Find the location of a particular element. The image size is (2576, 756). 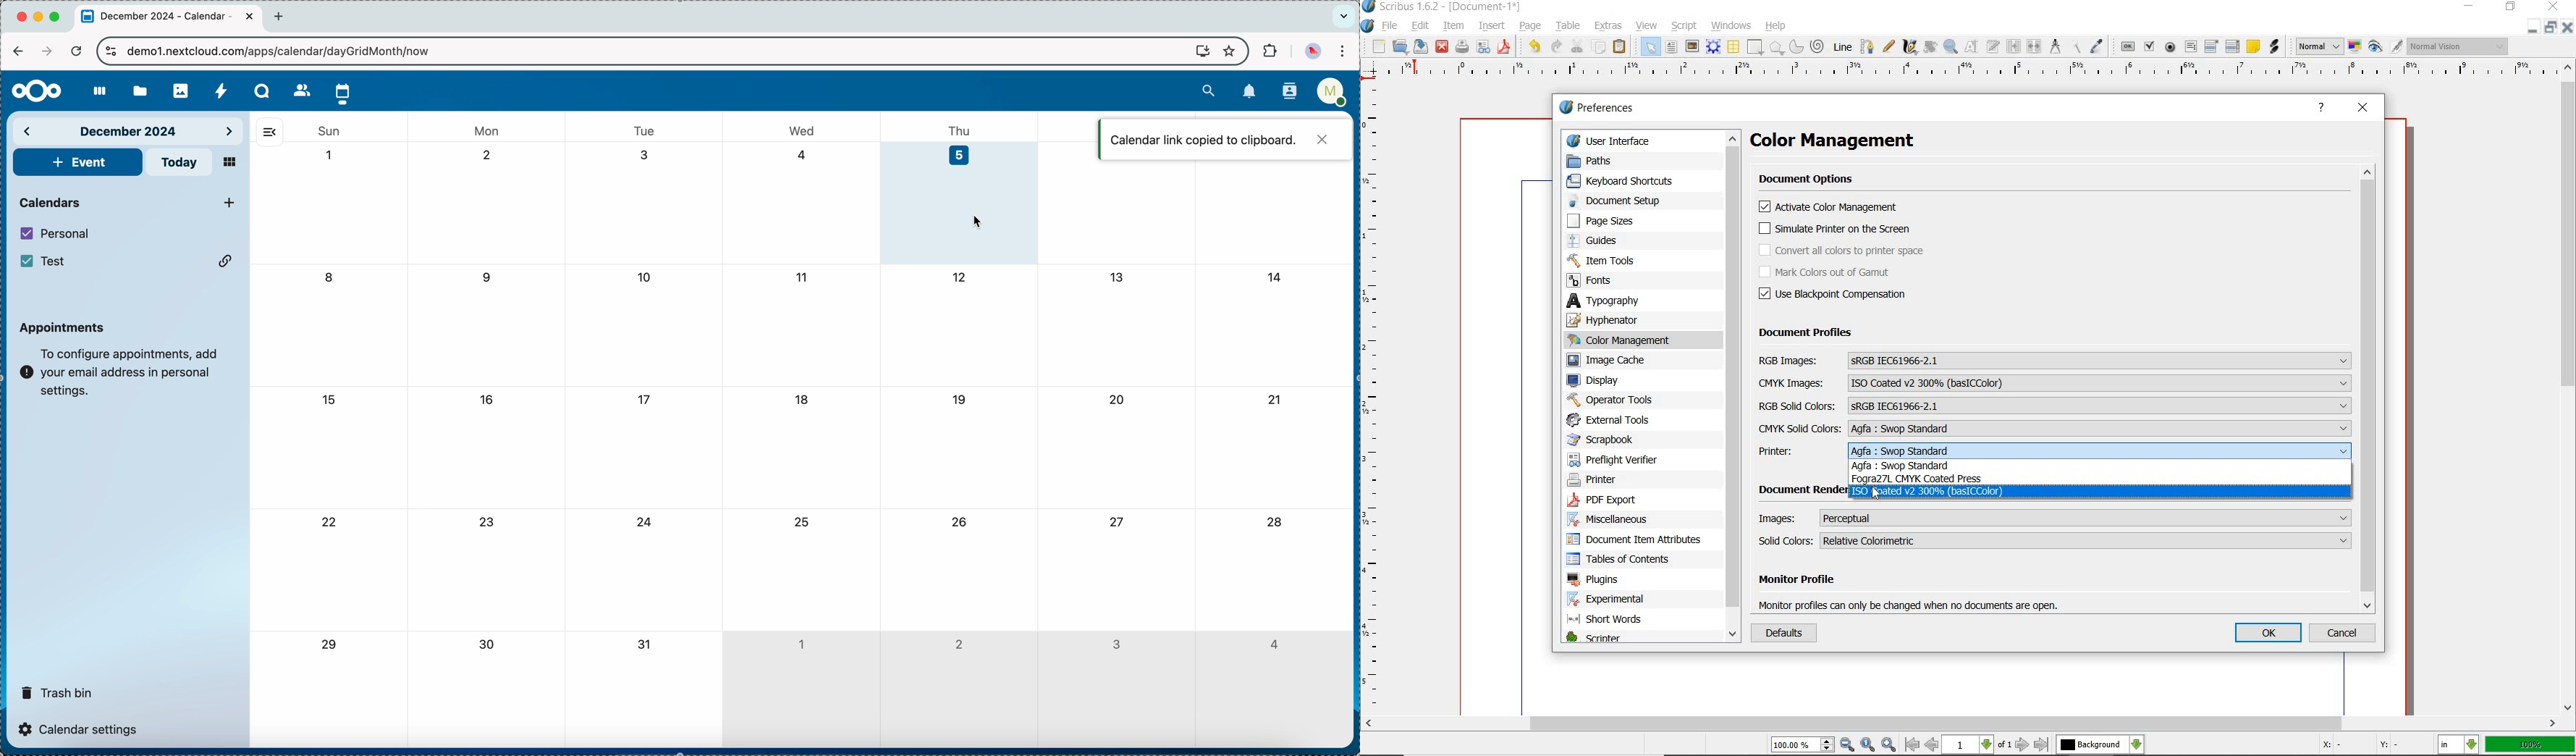

document item attributes is located at coordinates (1637, 540).